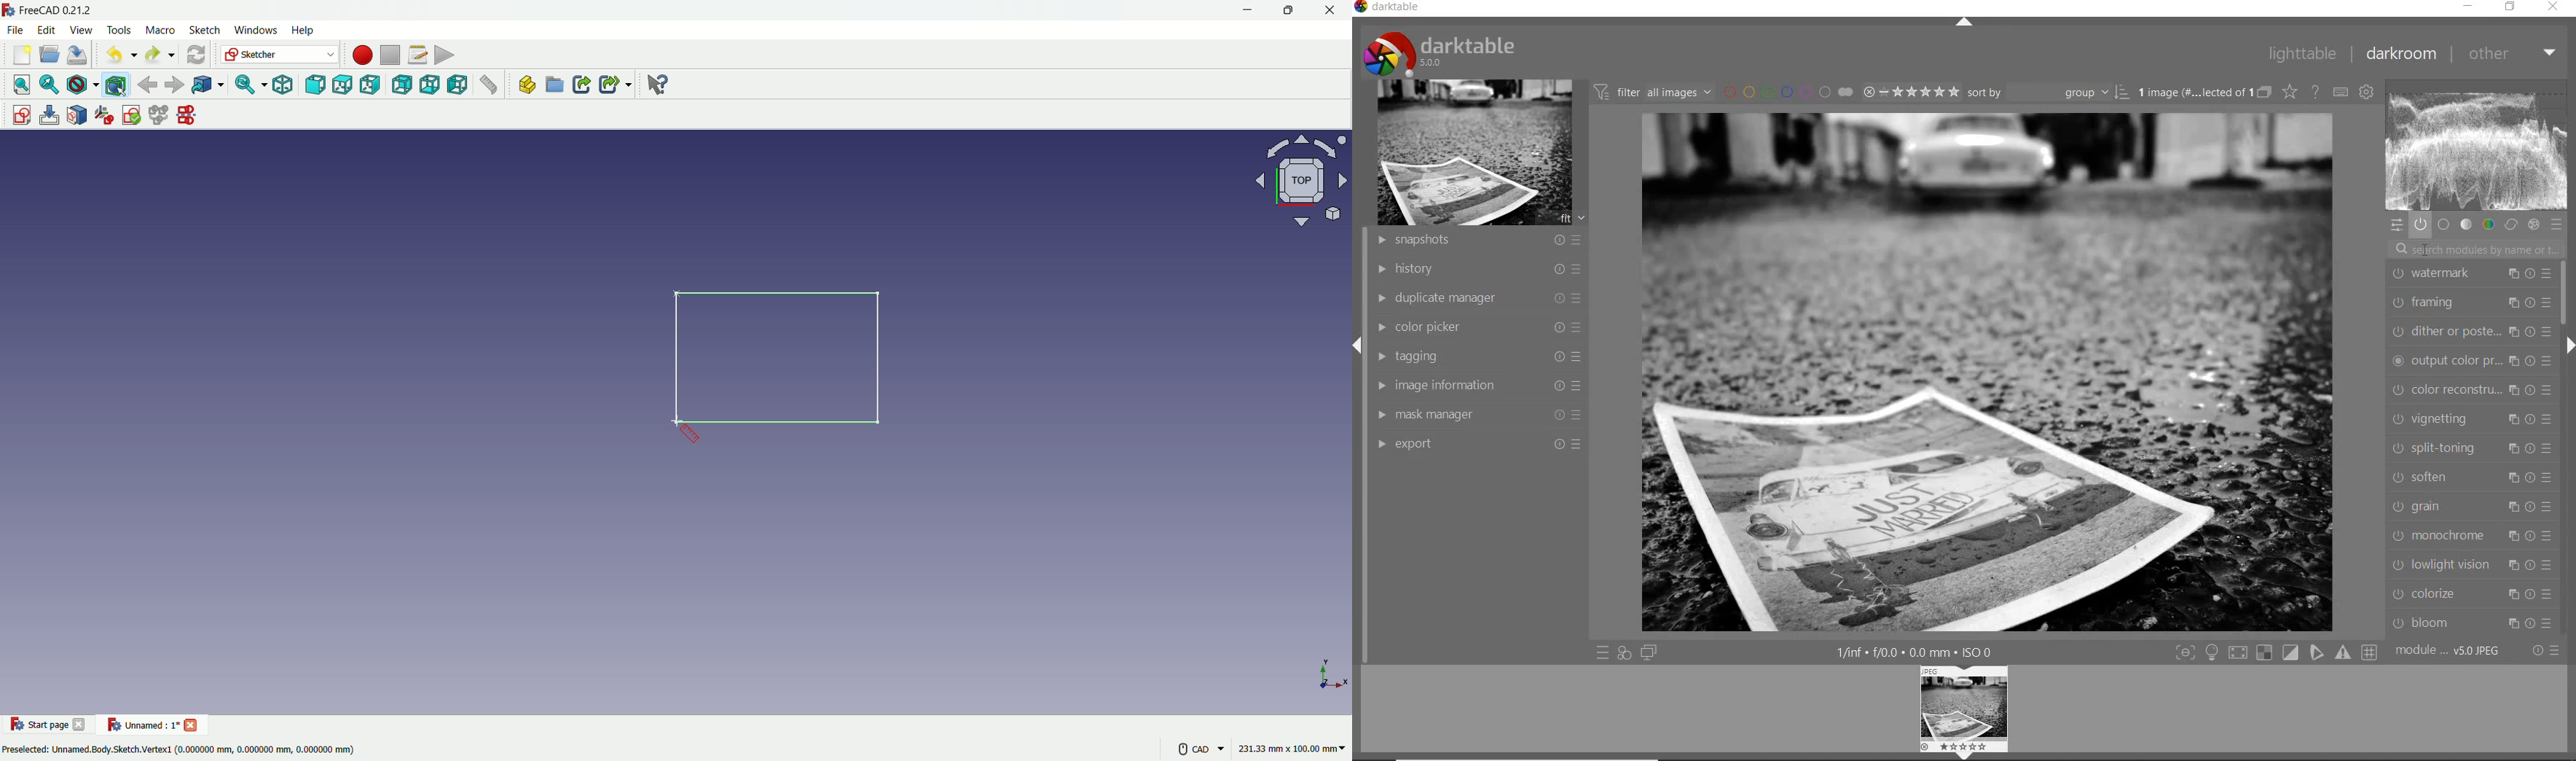  What do you see at coordinates (524, 87) in the screenshot?
I see `create part` at bounding box center [524, 87].